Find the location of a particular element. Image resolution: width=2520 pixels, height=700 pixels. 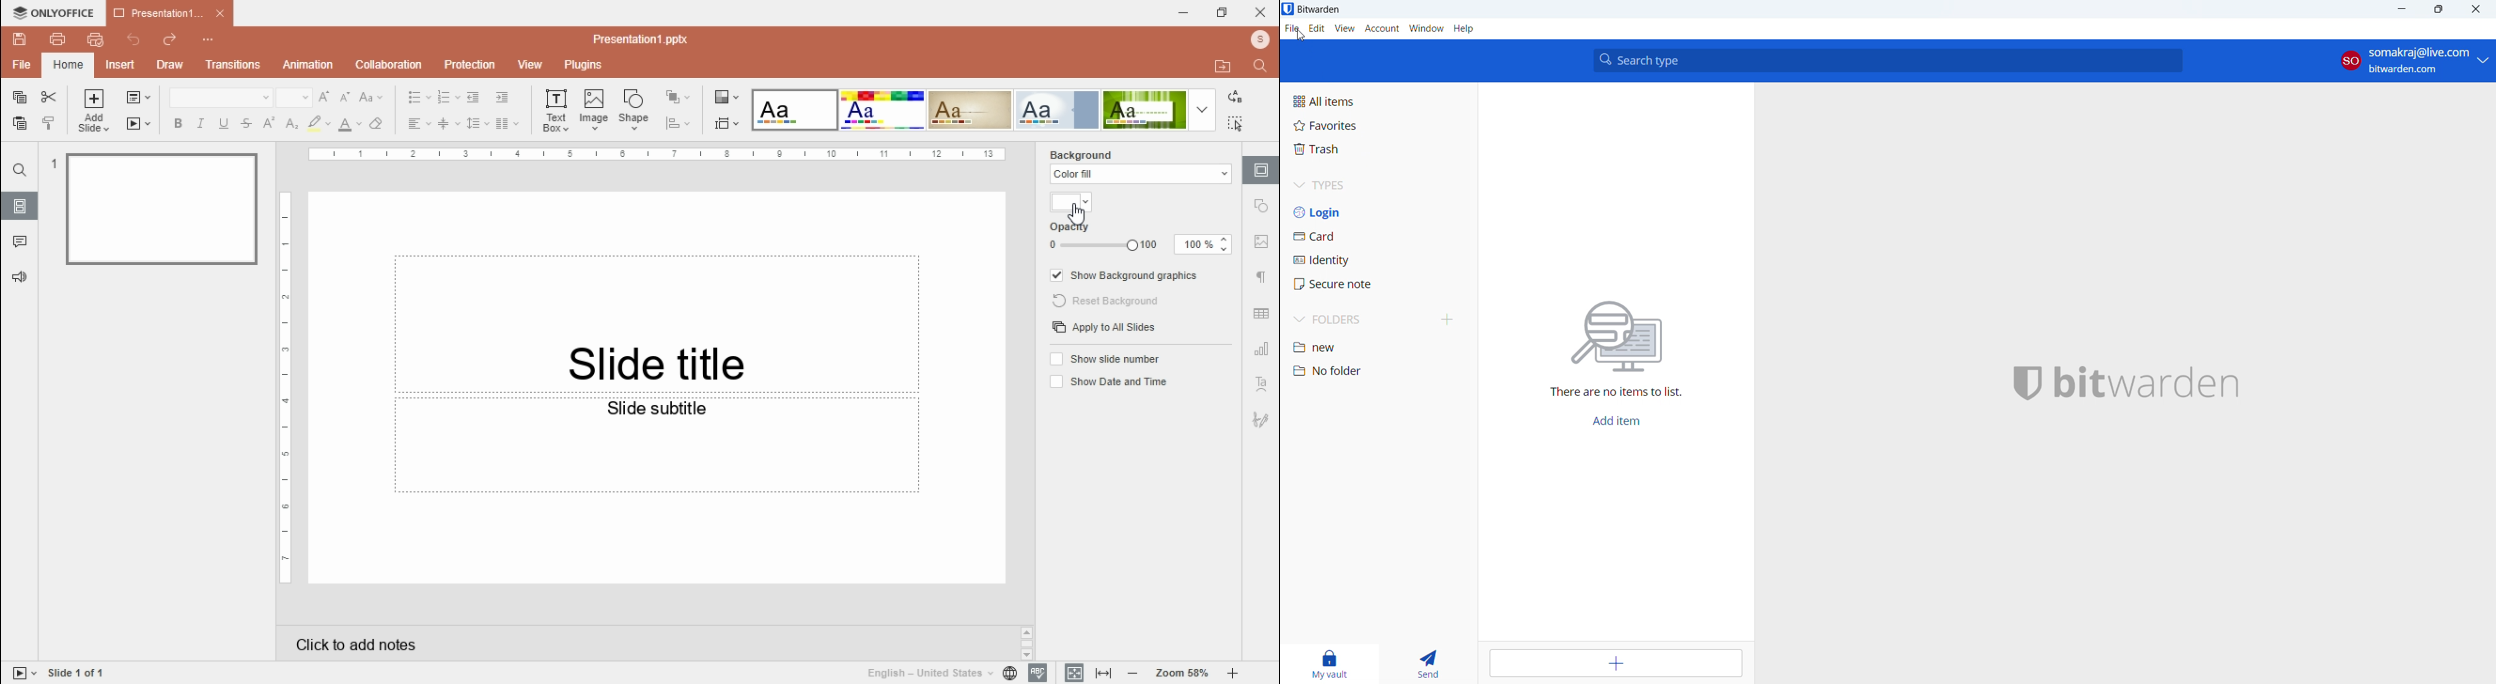

print file is located at coordinates (58, 39).